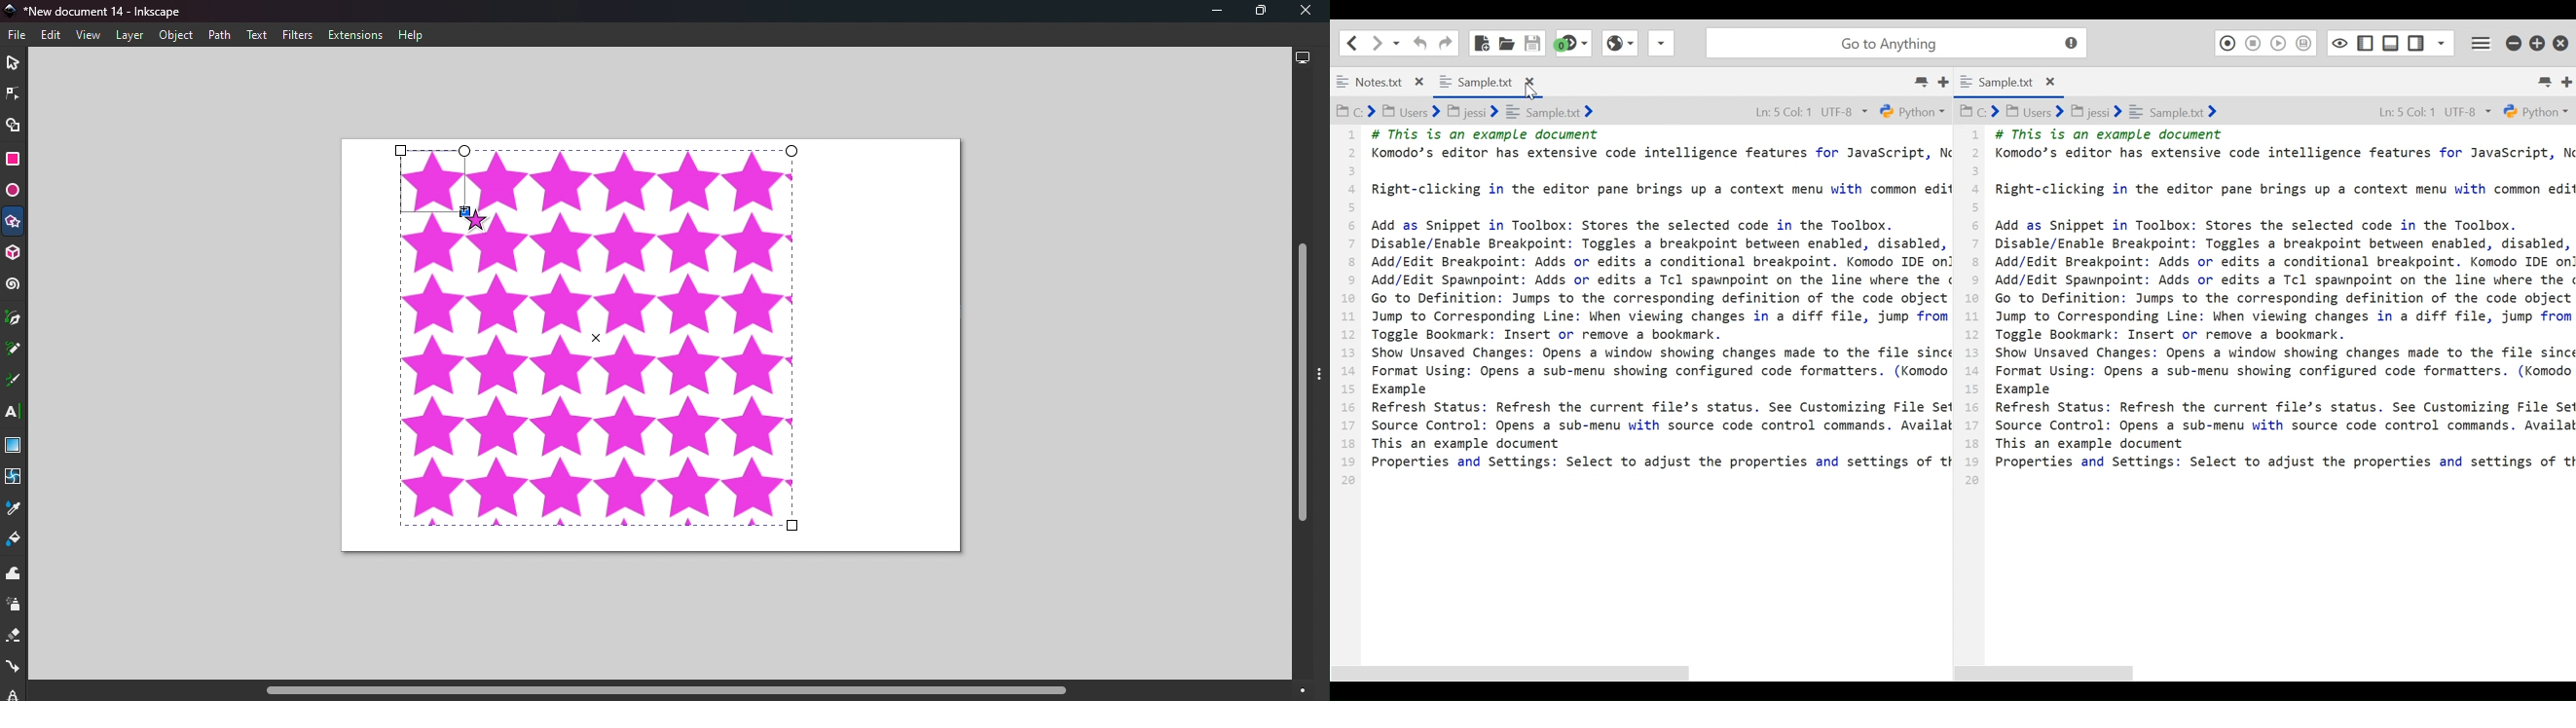 The height and width of the screenshot is (728, 2576). What do you see at coordinates (2404, 112) in the screenshot?
I see `Ln: 5 Col: 1` at bounding box center [2404, 112].